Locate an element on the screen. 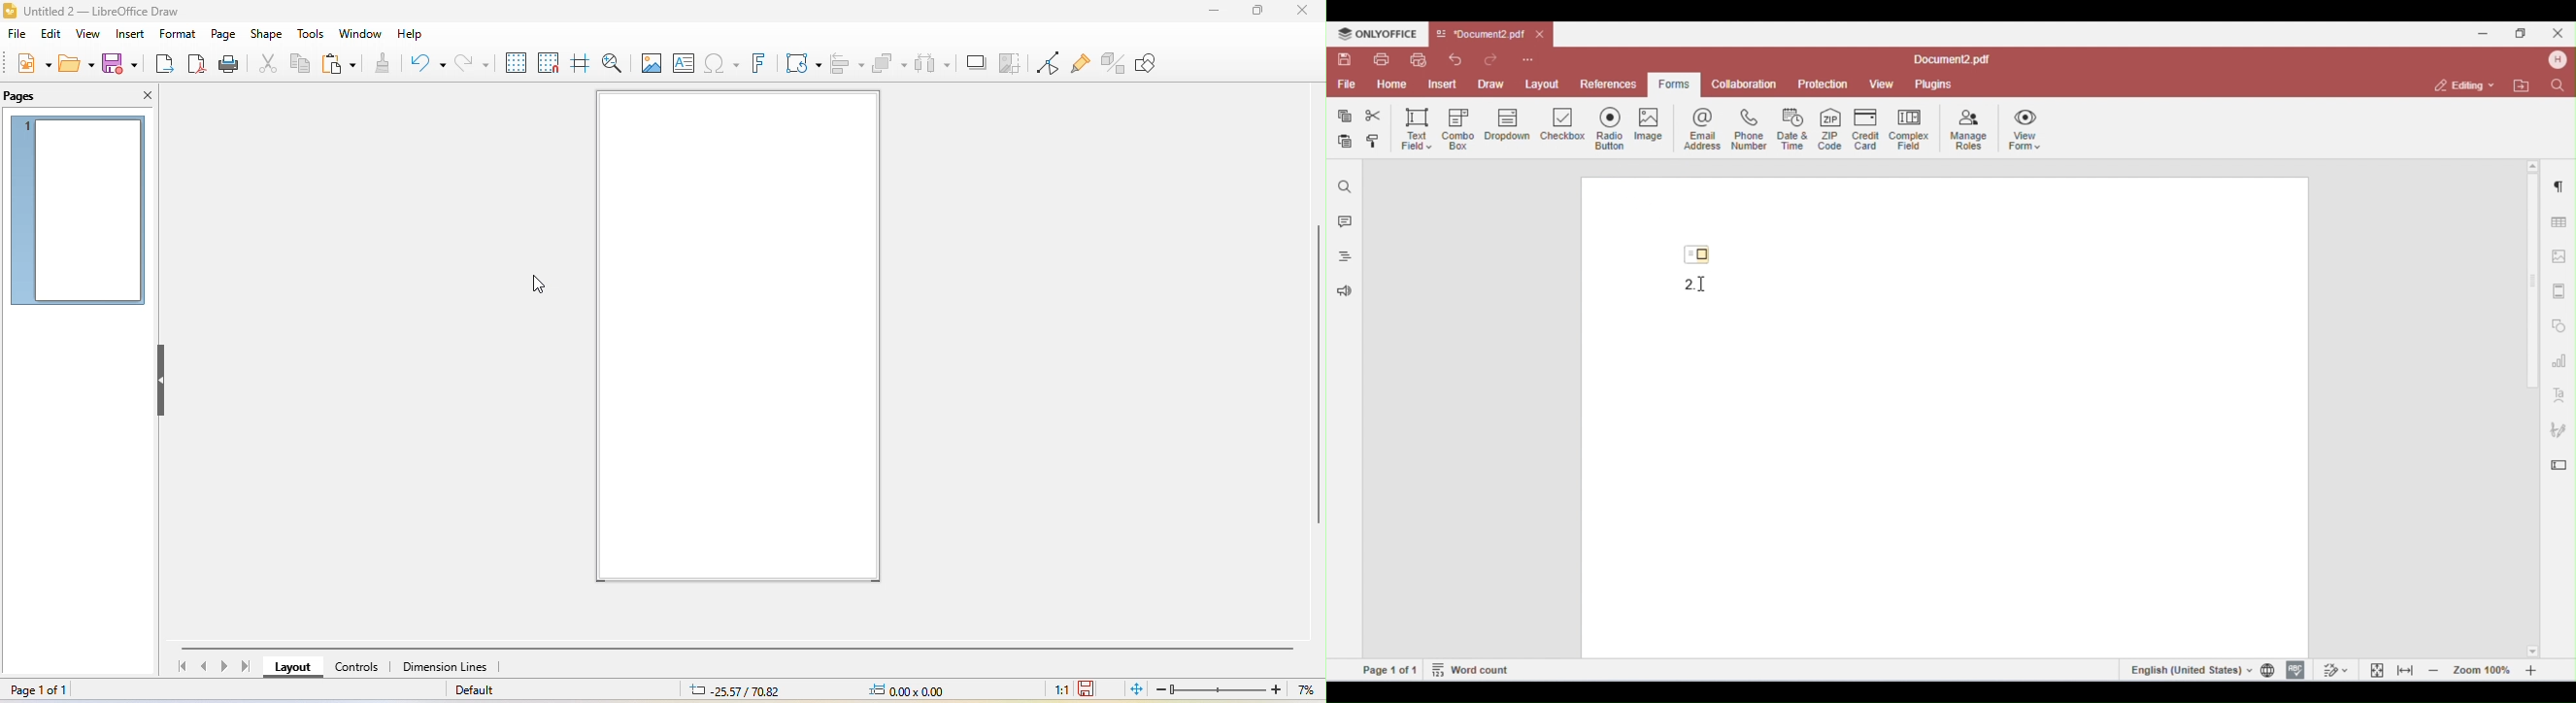 This screenshot has height=728, width=2576. window is located at coordinates (360, 34).